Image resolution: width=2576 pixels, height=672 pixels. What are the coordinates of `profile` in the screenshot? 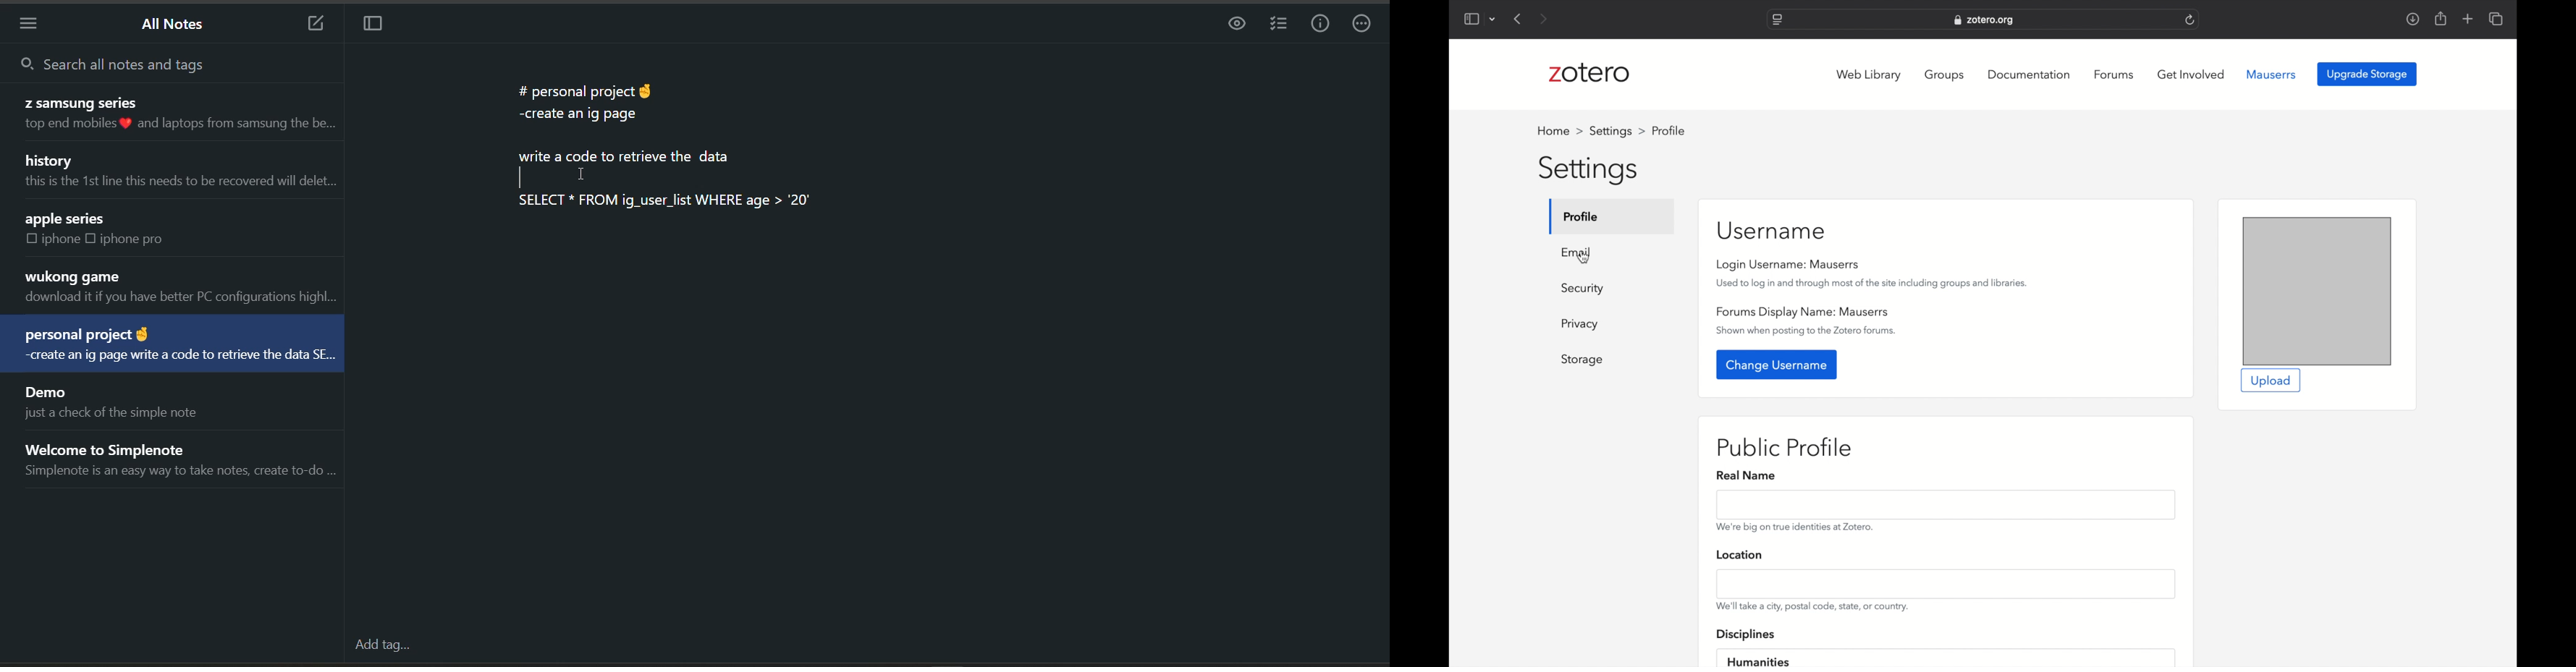 It's located at (1582, 216).